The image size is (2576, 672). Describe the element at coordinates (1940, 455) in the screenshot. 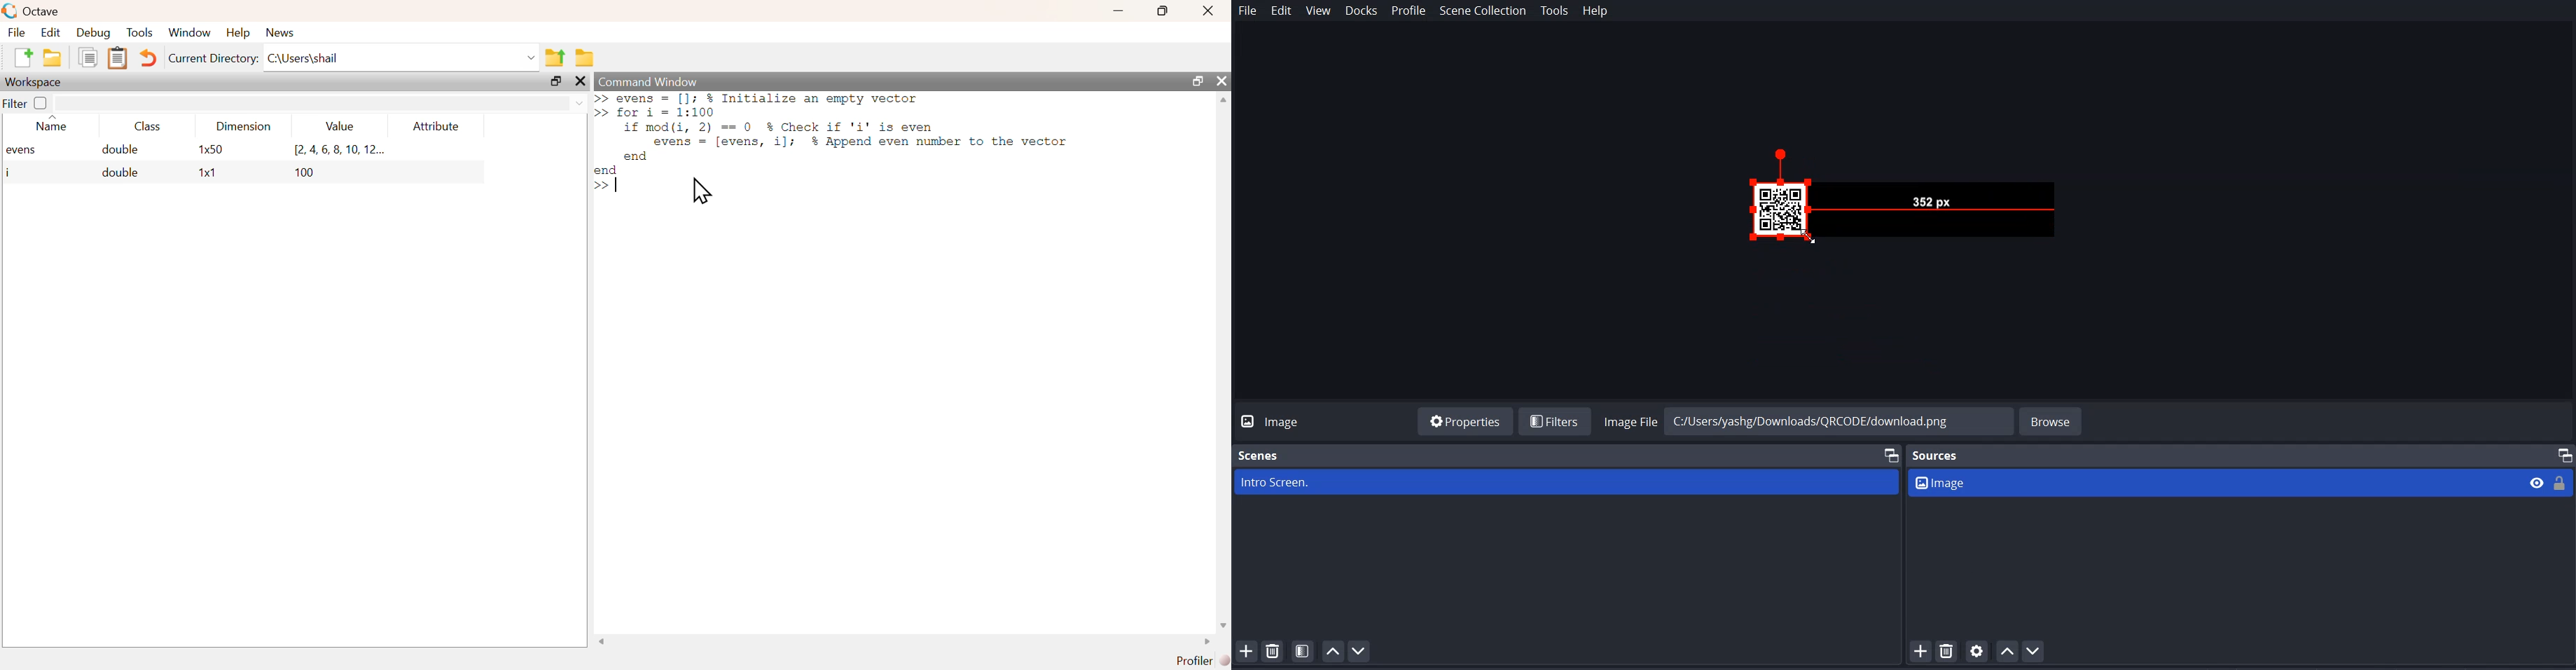

I see `Sources` at that location.